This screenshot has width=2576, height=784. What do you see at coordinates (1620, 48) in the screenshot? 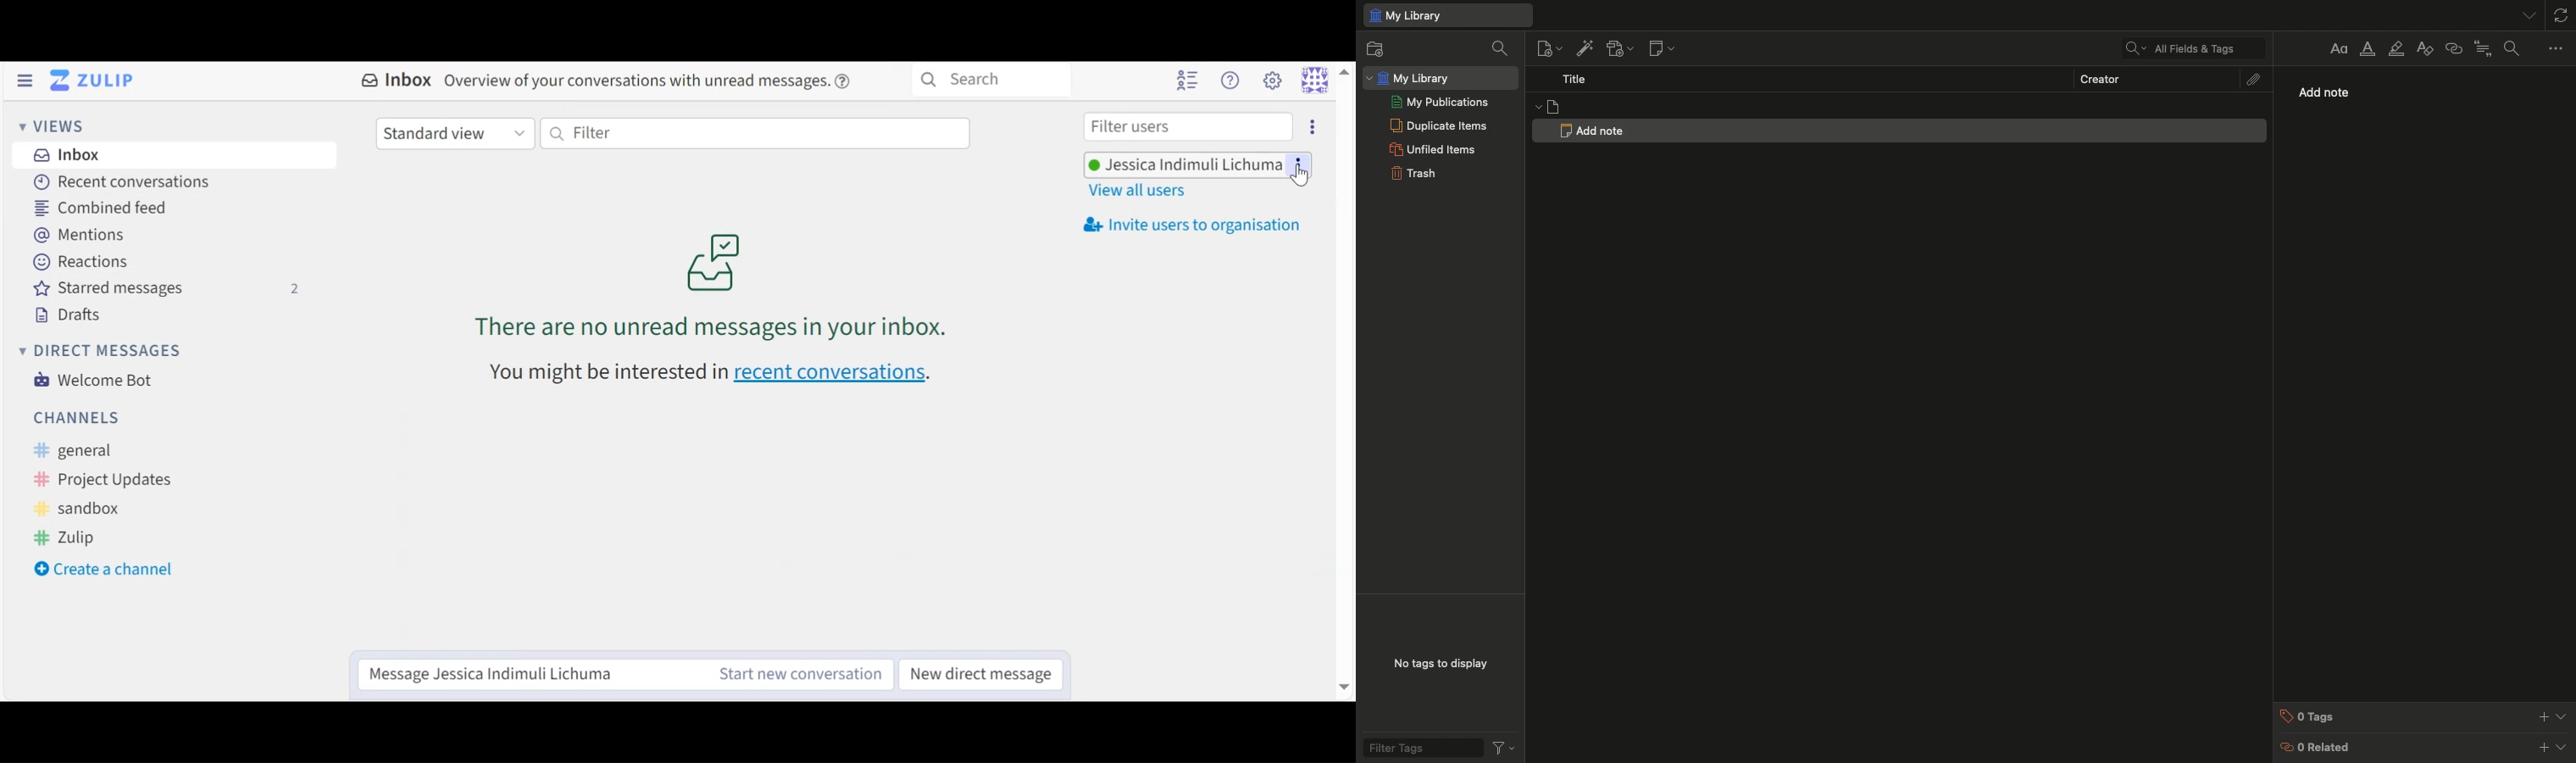
I see `Add attachment` at bounding box center [1620, 48].